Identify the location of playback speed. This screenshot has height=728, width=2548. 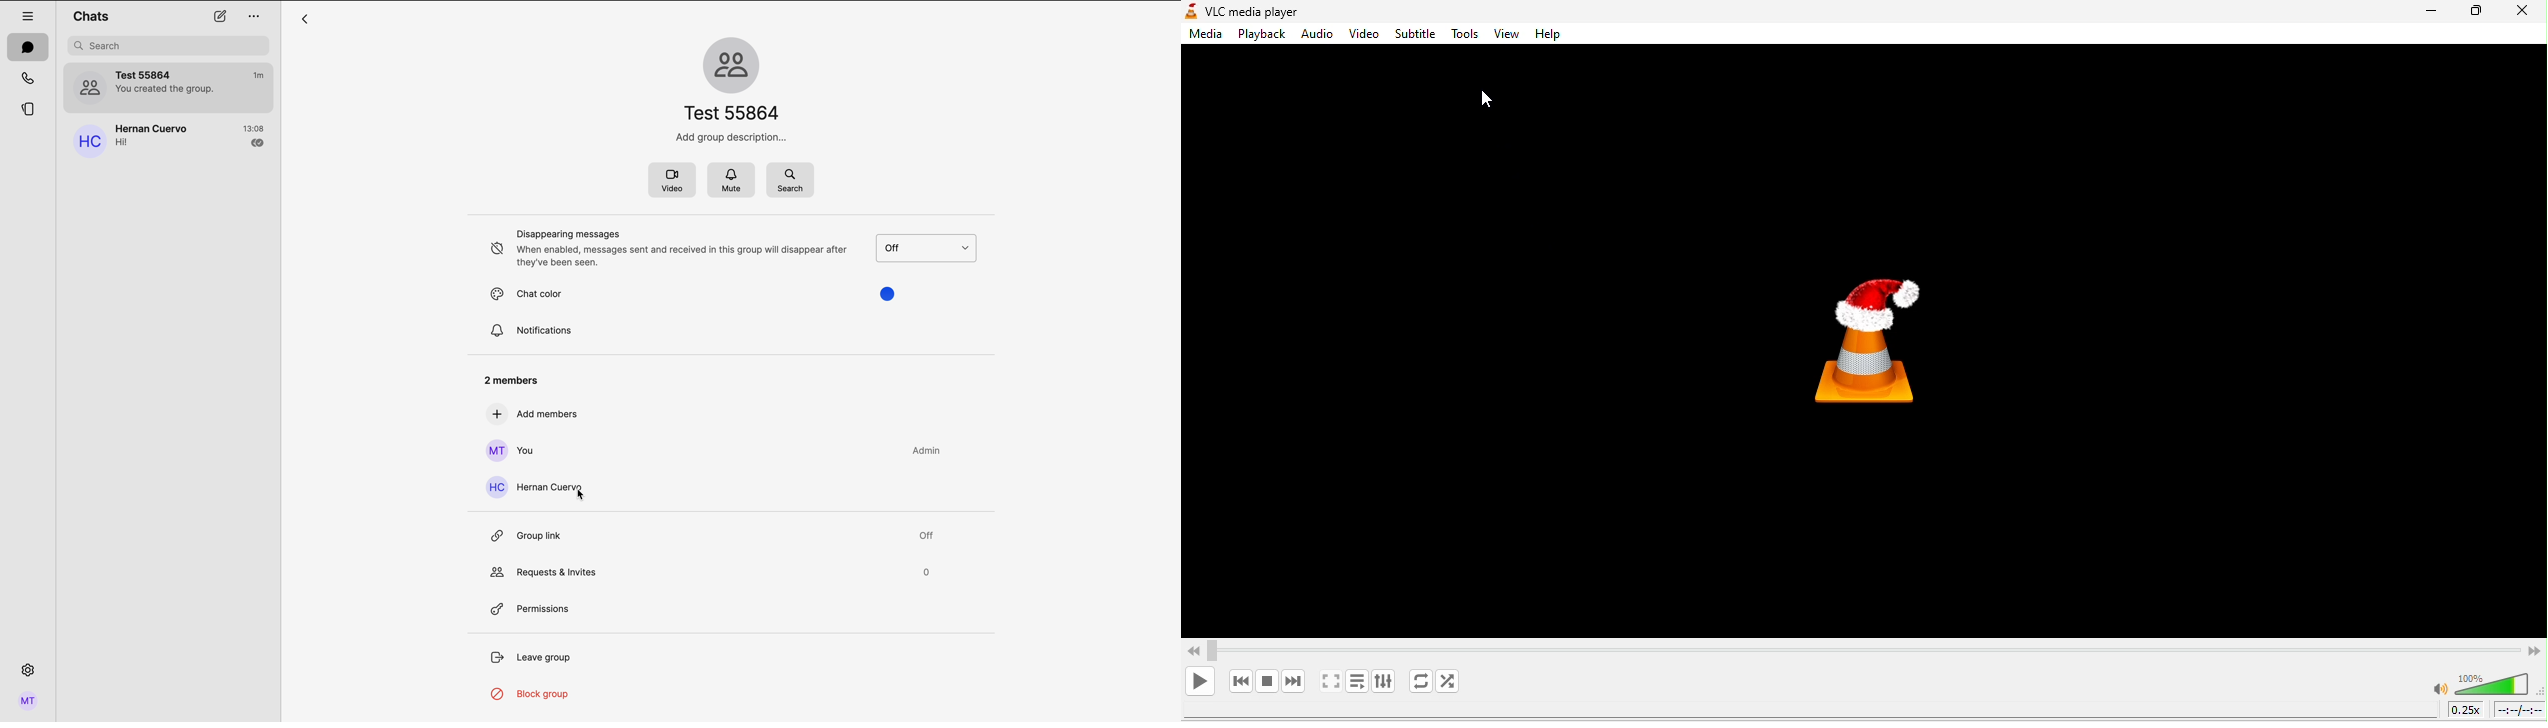
(2466, 711).